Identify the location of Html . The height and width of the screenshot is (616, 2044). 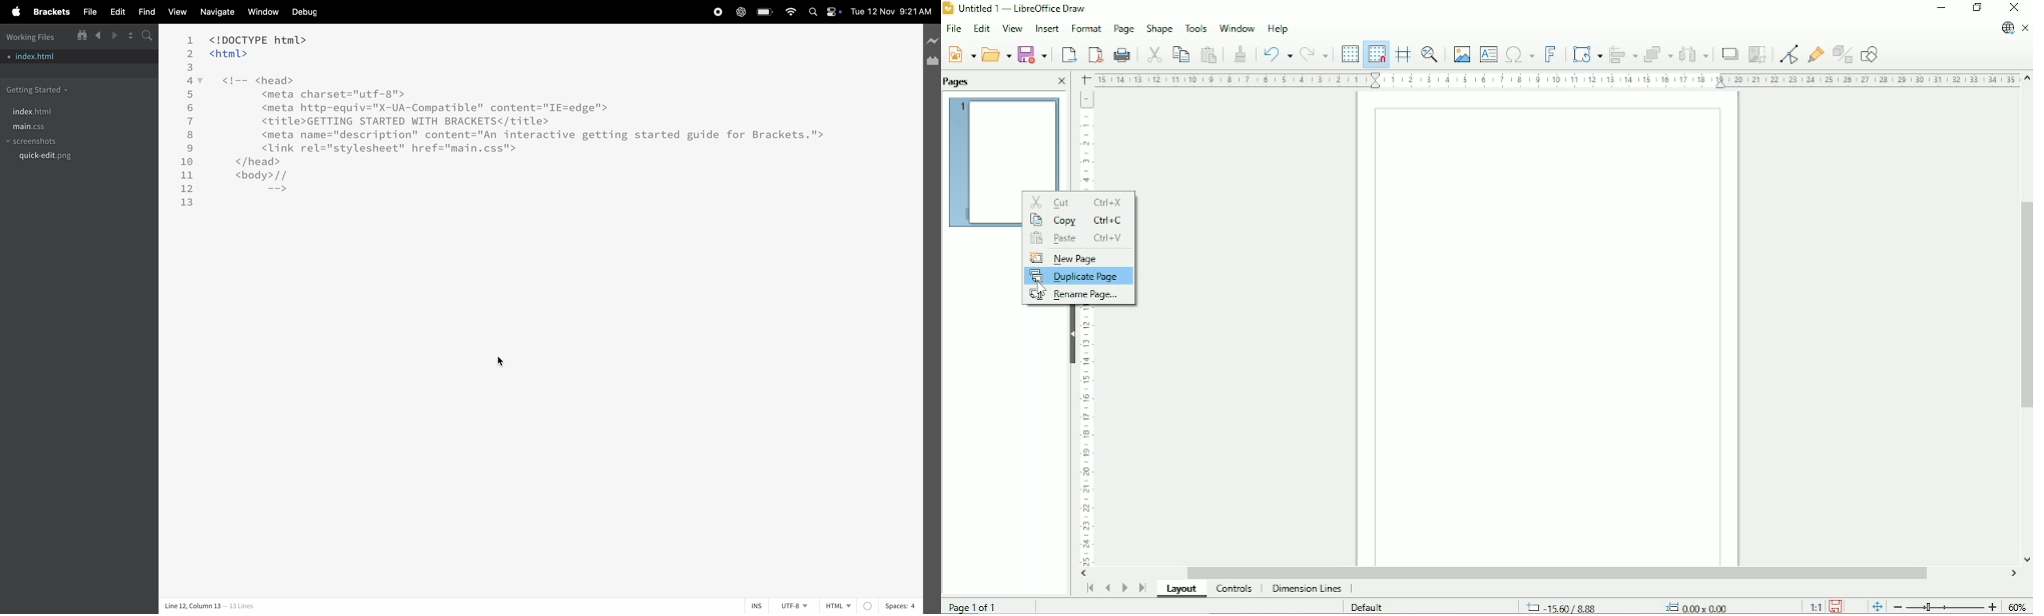
(849, 606).